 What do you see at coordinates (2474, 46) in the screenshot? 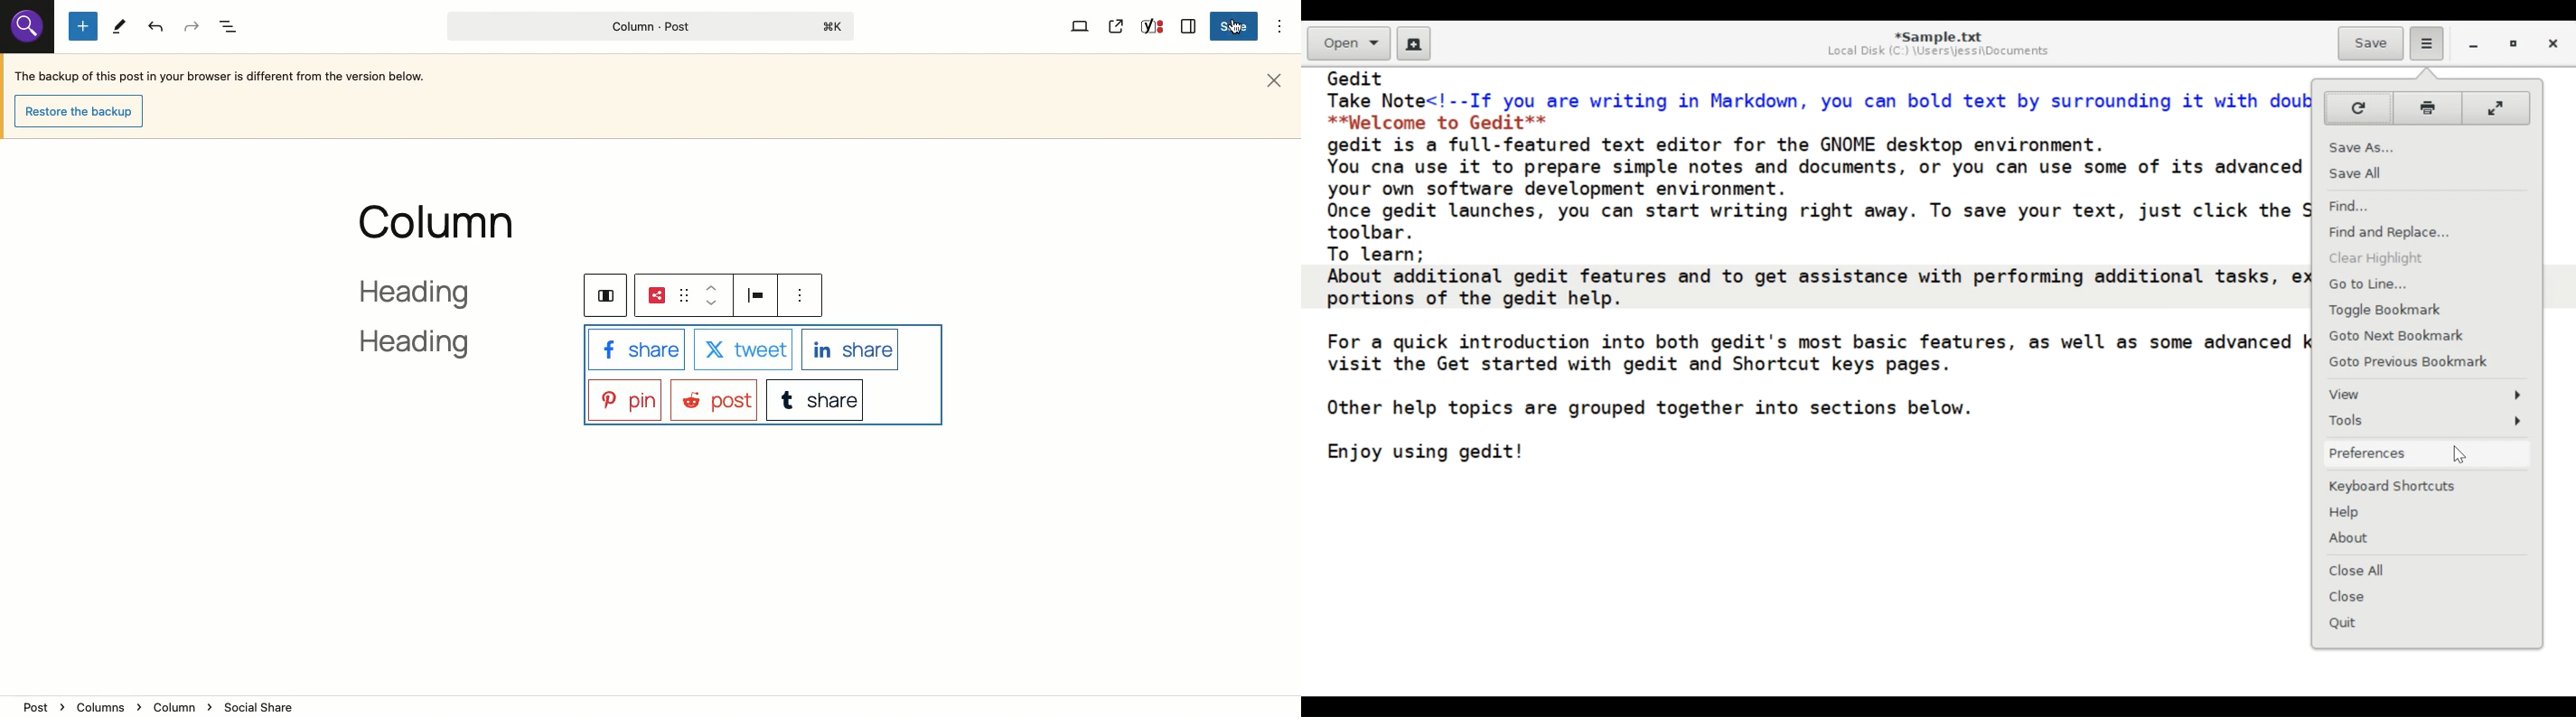
I see `minimize` at bounding box center [2474, 46].